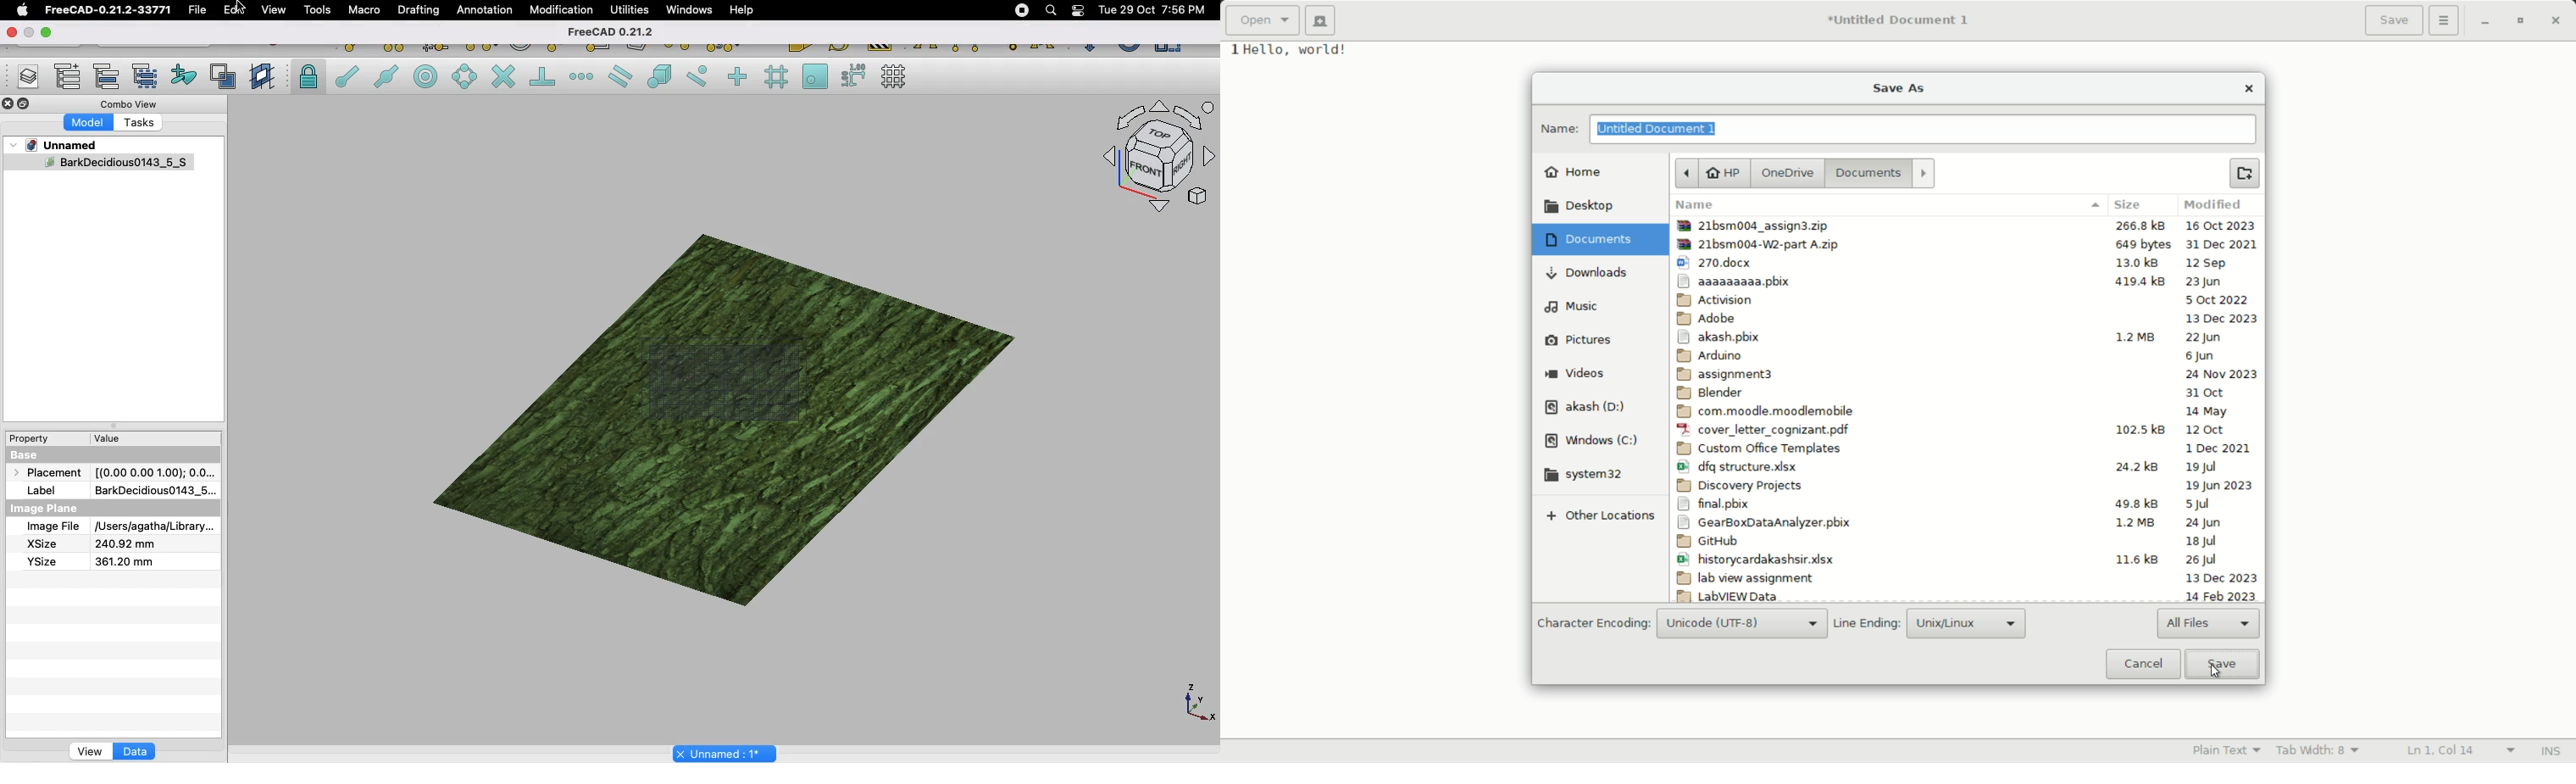  What do you see at coordinates (663, 78) in the screenshot?
I see `Snap special ` at bounding box center [663, 78].